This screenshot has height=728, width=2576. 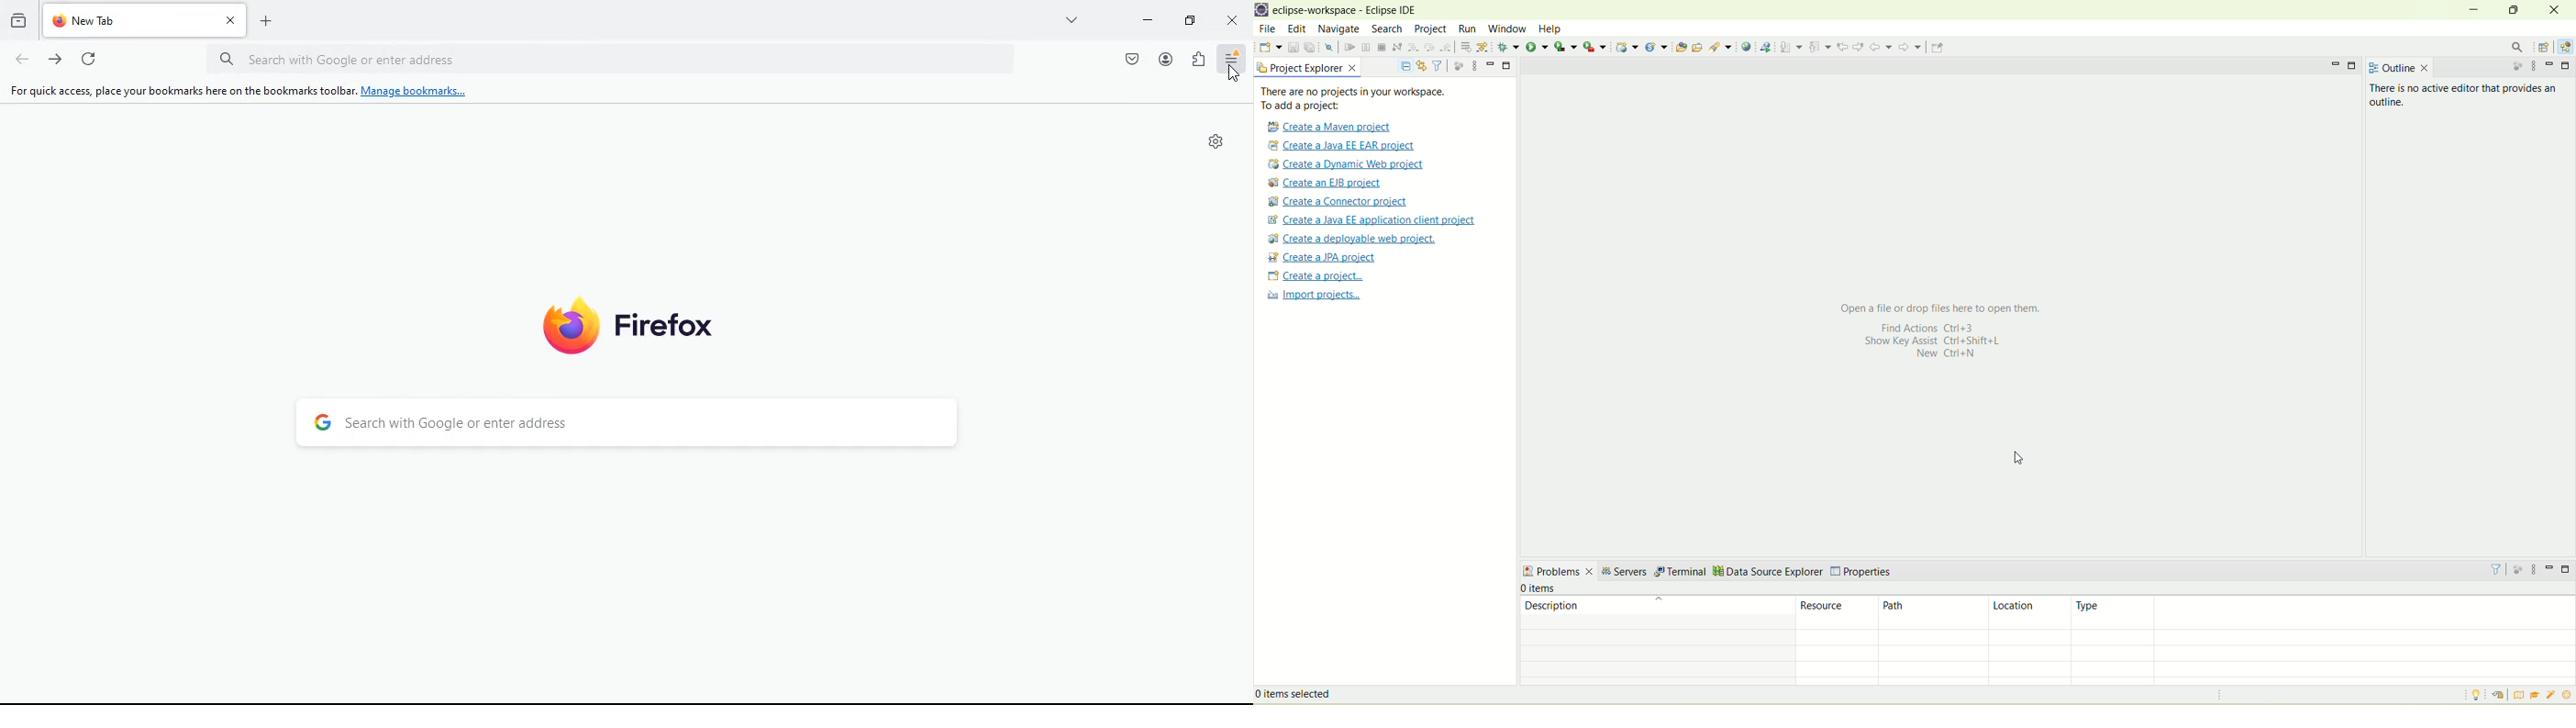 I want to click on previous edit location, so click(x=1896, y=46).